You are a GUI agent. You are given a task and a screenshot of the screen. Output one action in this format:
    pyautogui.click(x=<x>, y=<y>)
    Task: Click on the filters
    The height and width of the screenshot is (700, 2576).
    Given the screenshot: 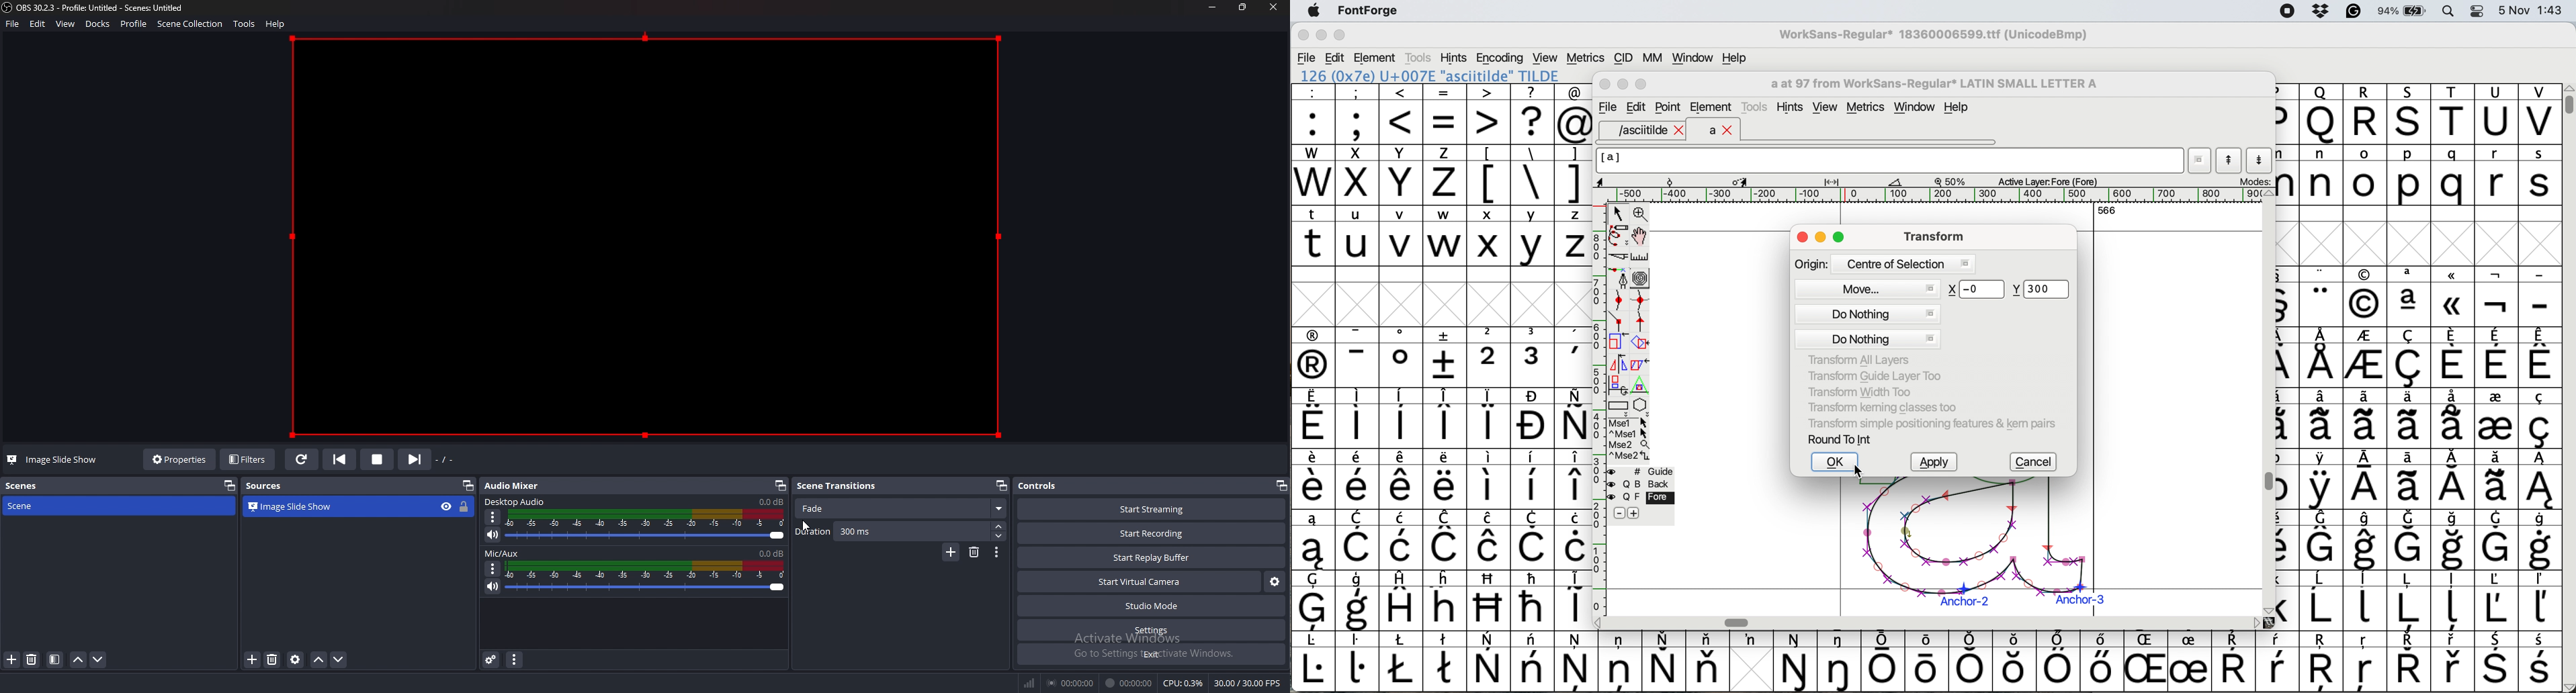 What is the action you would take?
    pyautogui.click(x=248, y=459)
    